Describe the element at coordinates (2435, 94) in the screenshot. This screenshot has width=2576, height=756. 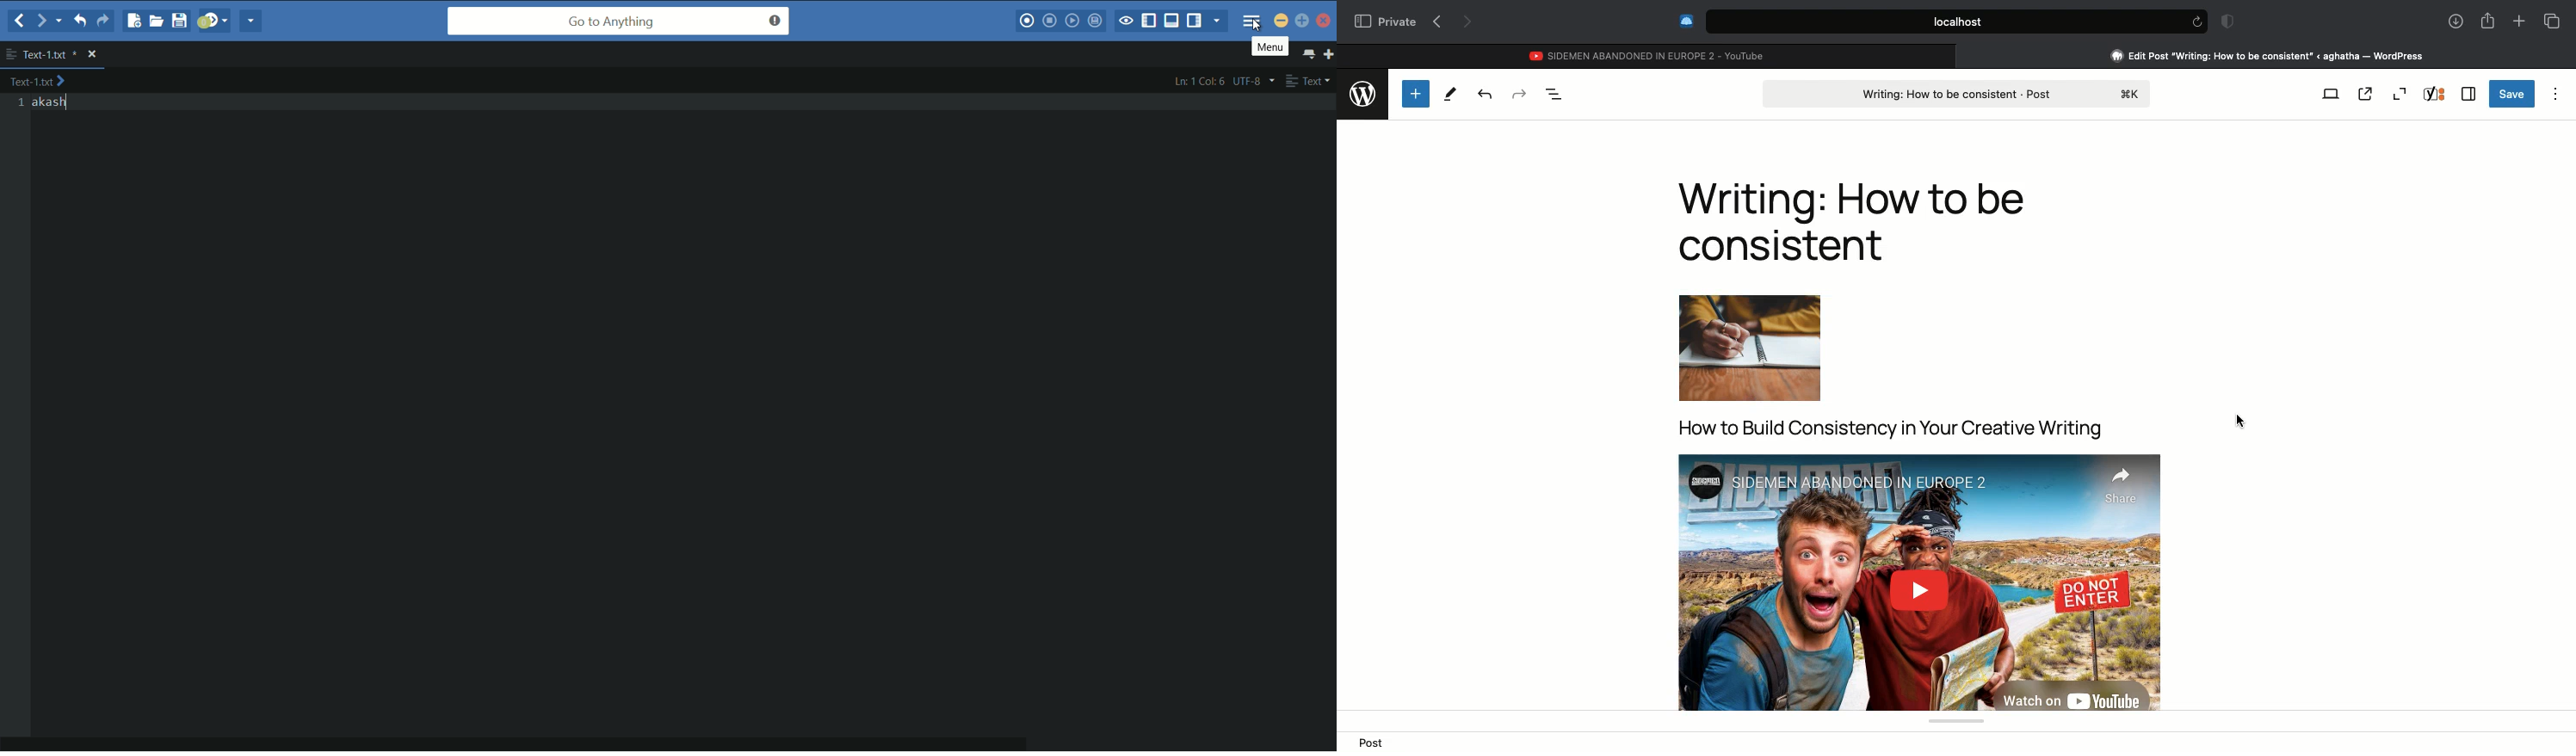
I see `Yoast` at that location.